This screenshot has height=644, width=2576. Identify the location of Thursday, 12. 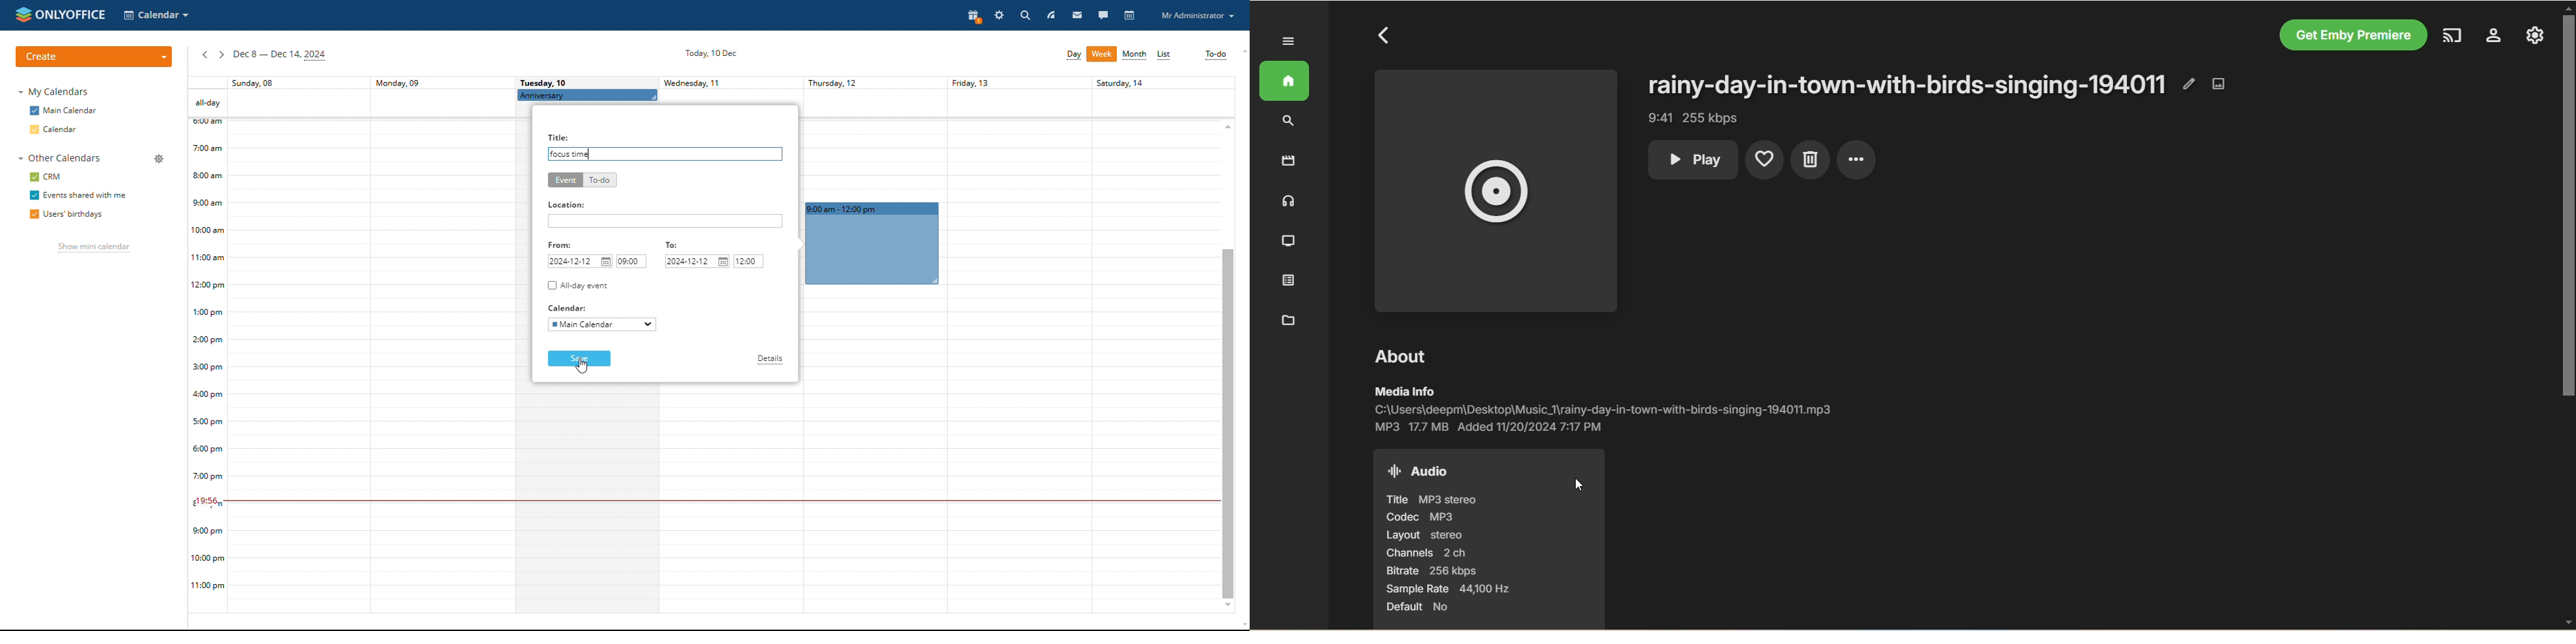
(866, 82).